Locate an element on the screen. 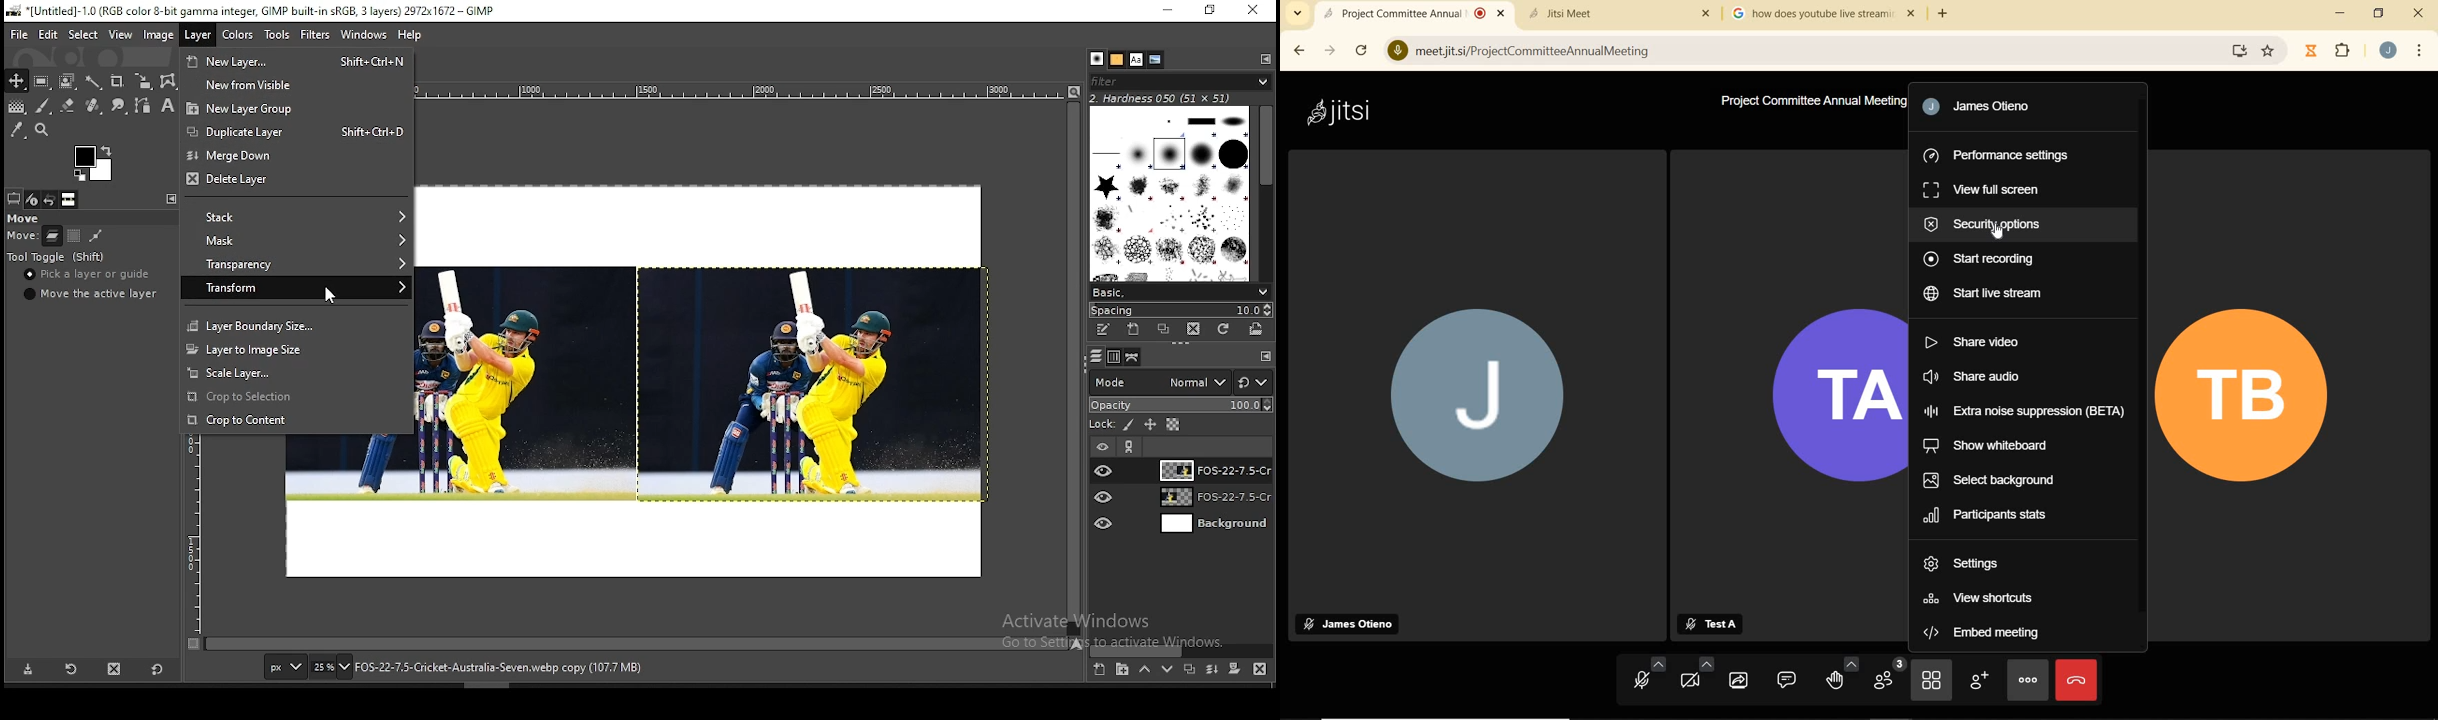 This screenshot has width=2464, height=728. EMBED MEETING is located at coordinates (1986, 632).